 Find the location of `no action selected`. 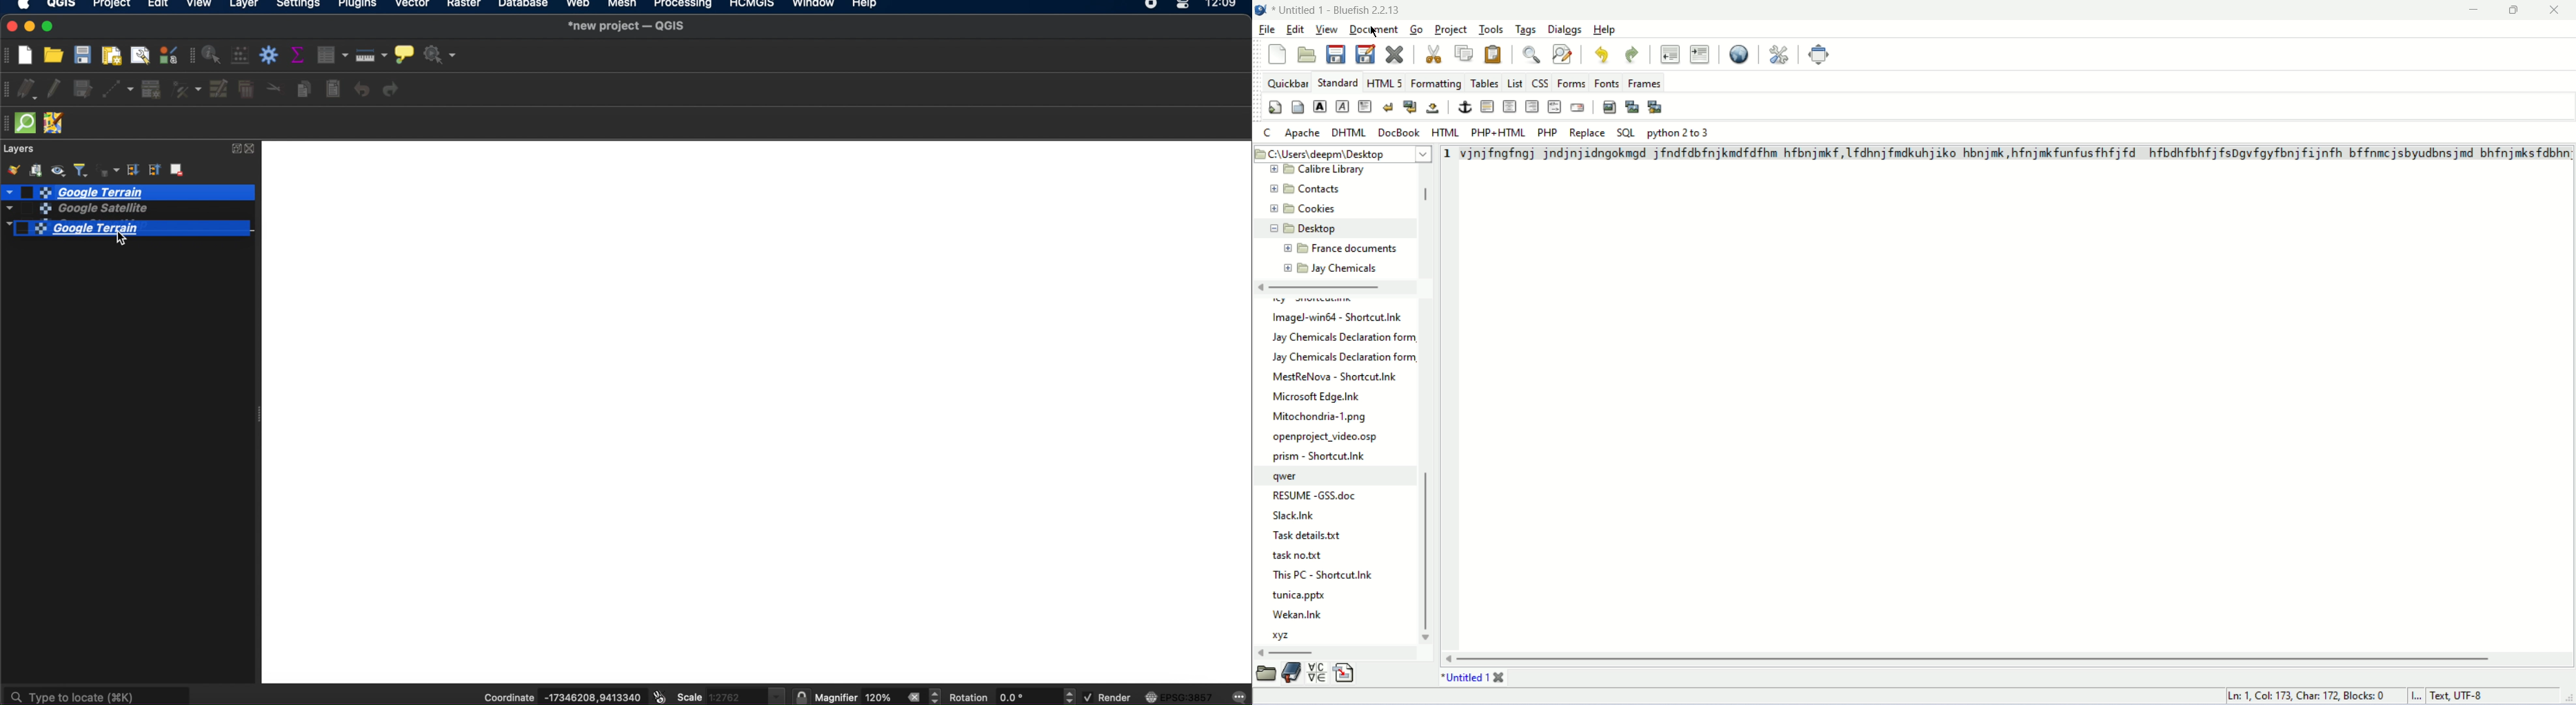

no action selected is located at coordinates (440, 55).